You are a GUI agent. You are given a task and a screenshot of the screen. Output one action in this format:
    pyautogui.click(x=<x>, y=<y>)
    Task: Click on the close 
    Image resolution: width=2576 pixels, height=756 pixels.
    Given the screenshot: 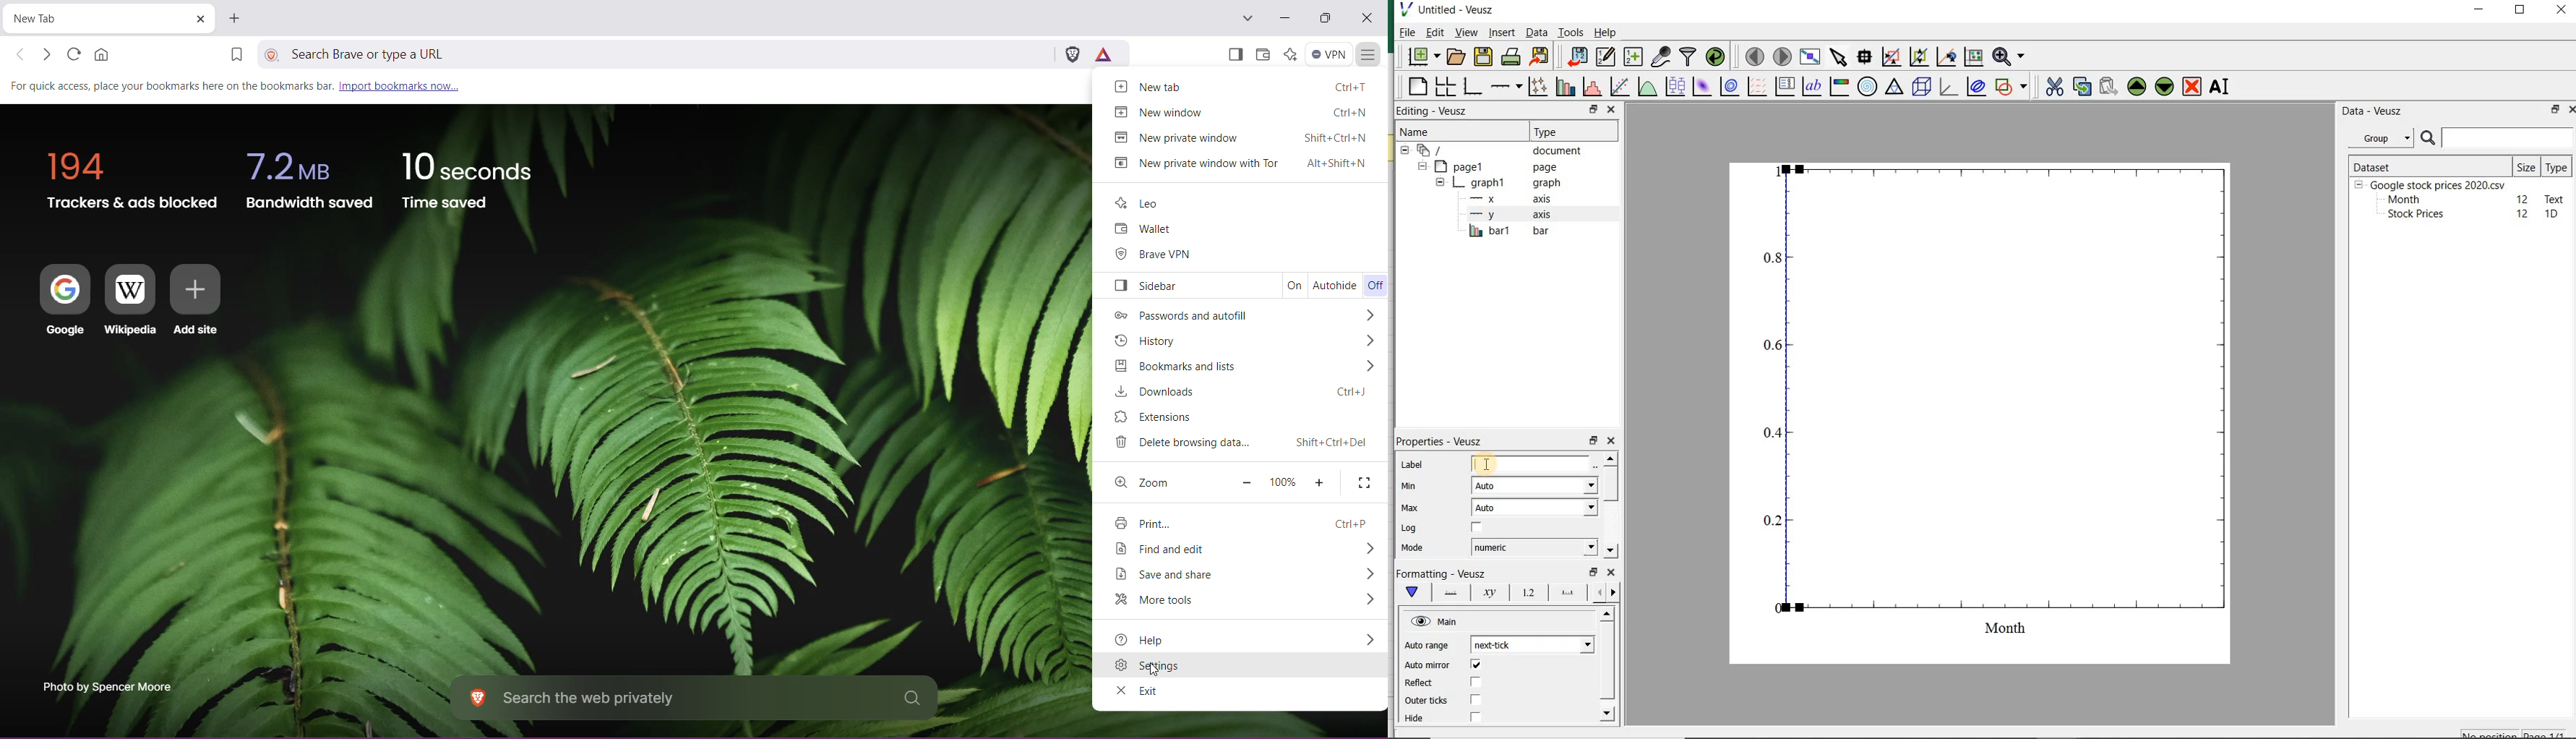 What is the action you would take?
    pyautogui.click(x=2576, y=110)
    